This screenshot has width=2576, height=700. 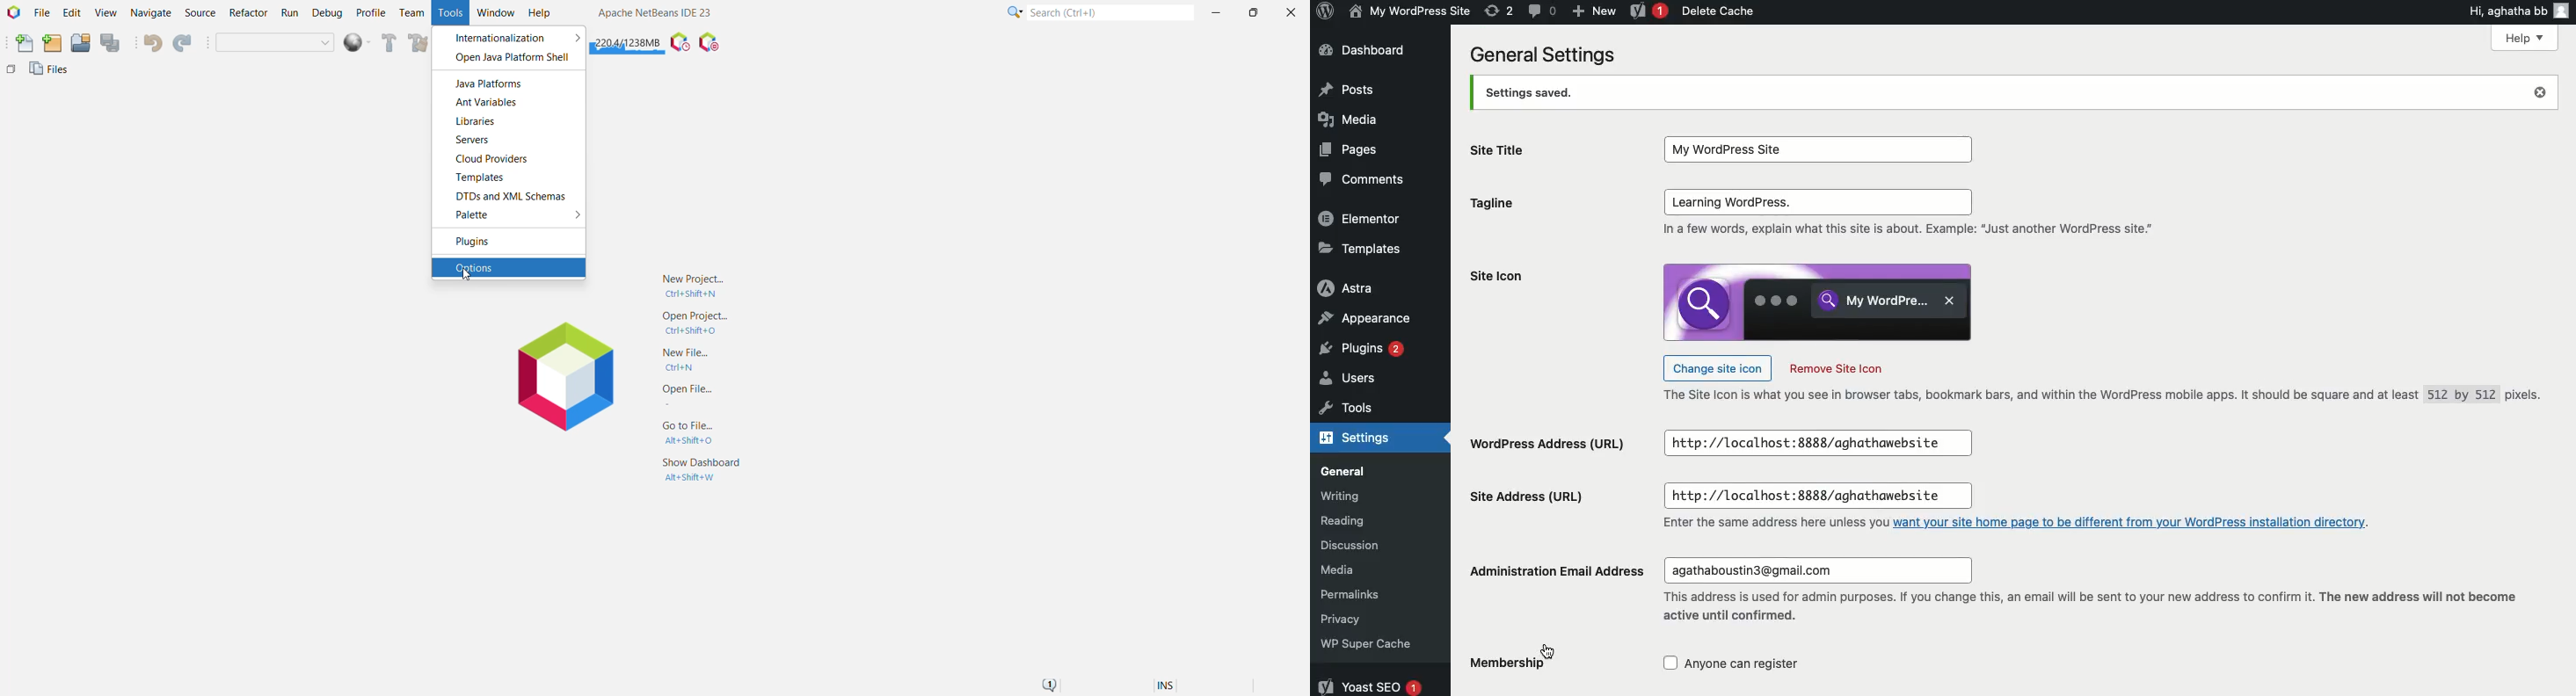 What do you see at coordinates (560, 371) in the screenshot?
I see `Application Logo` at bounding box center [560, 371].